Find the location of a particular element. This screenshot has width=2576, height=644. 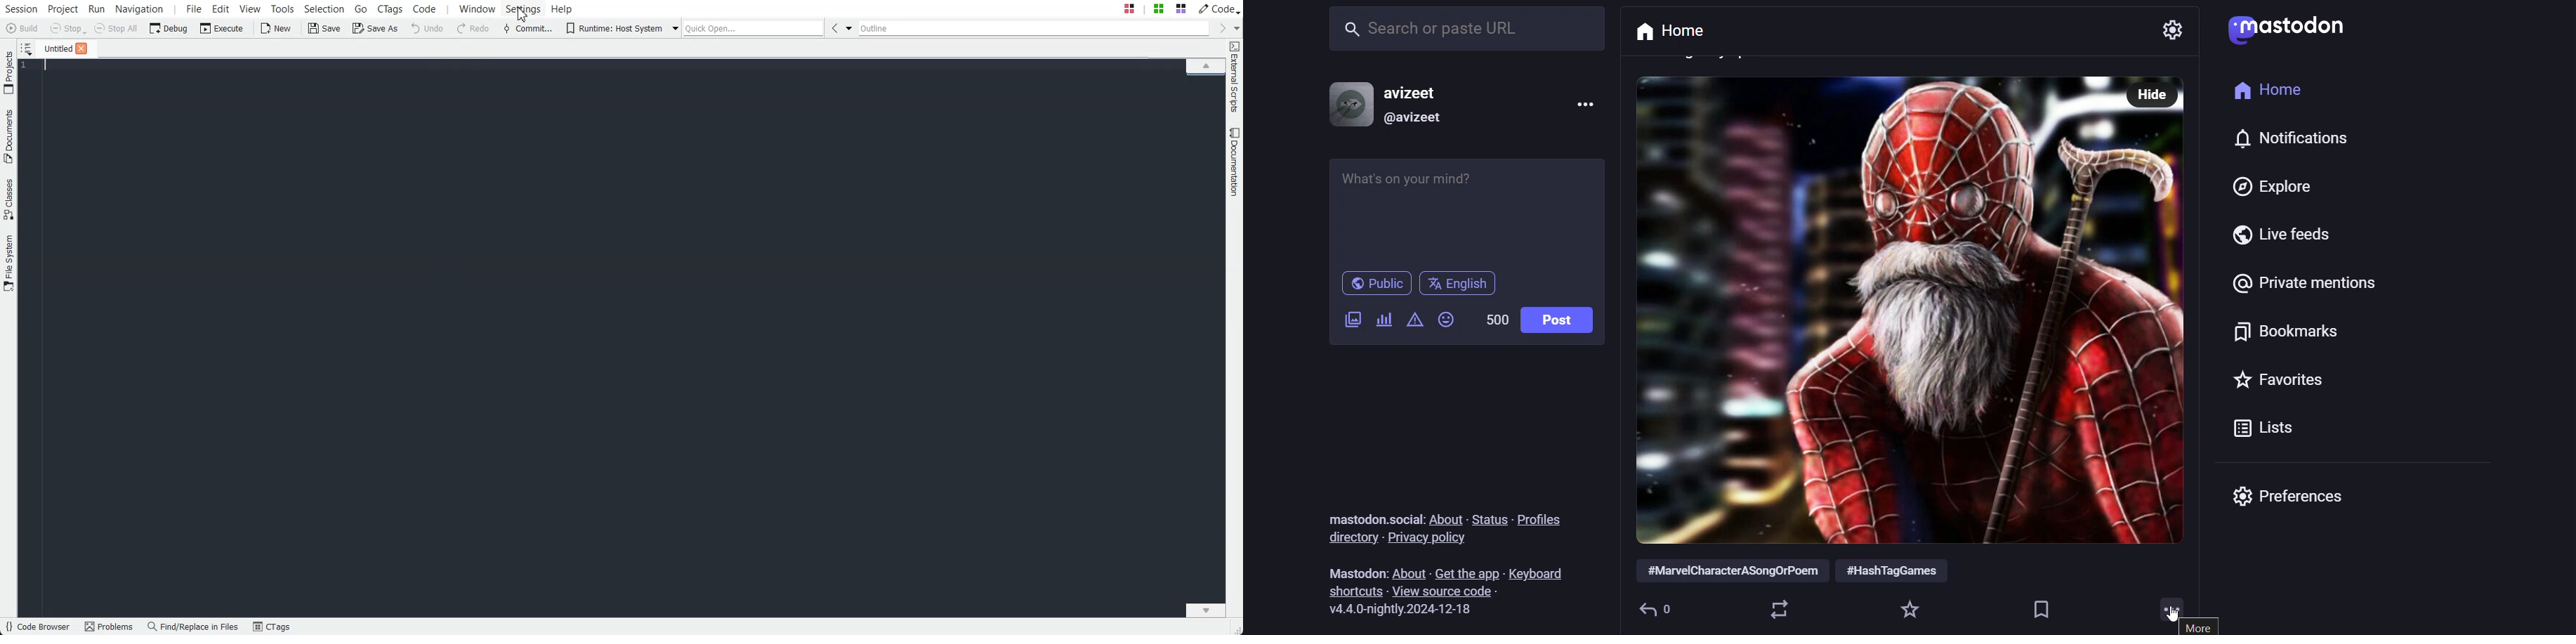

lists is located at coordinates (2263, 429).